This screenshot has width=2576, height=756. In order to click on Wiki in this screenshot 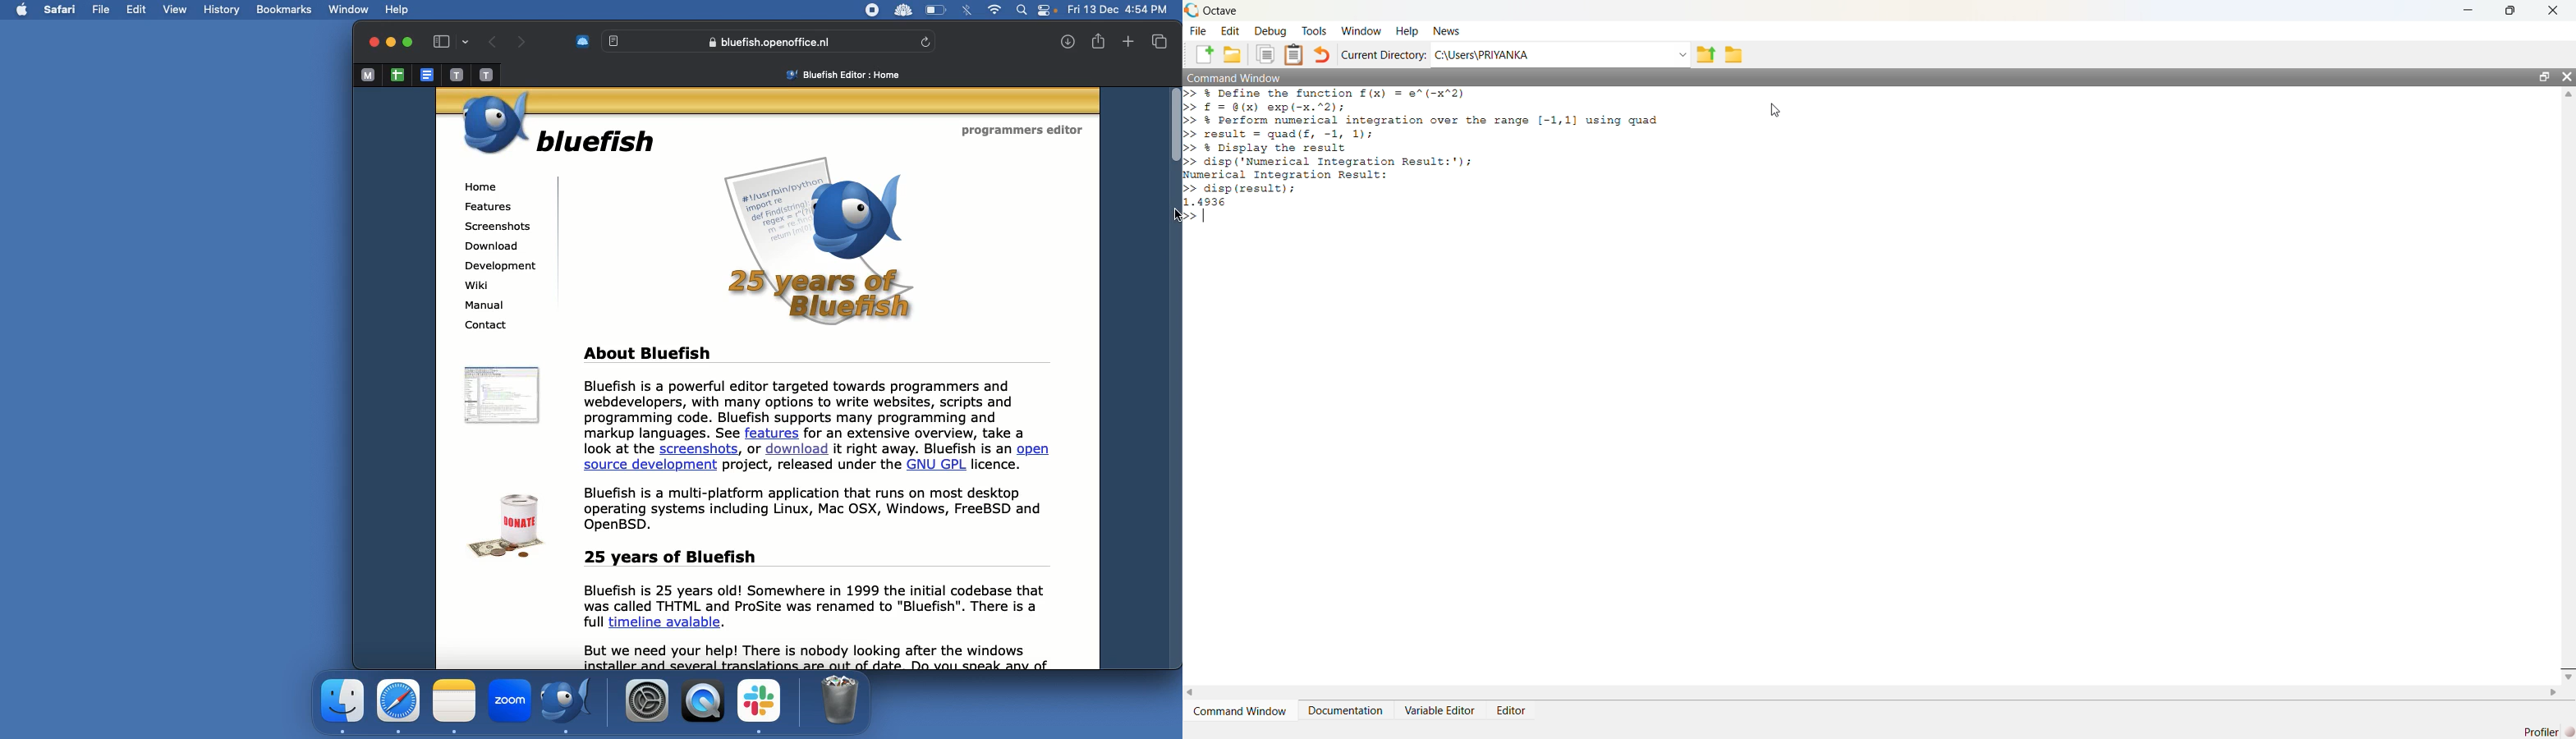, I will do `click(471, 285)`.